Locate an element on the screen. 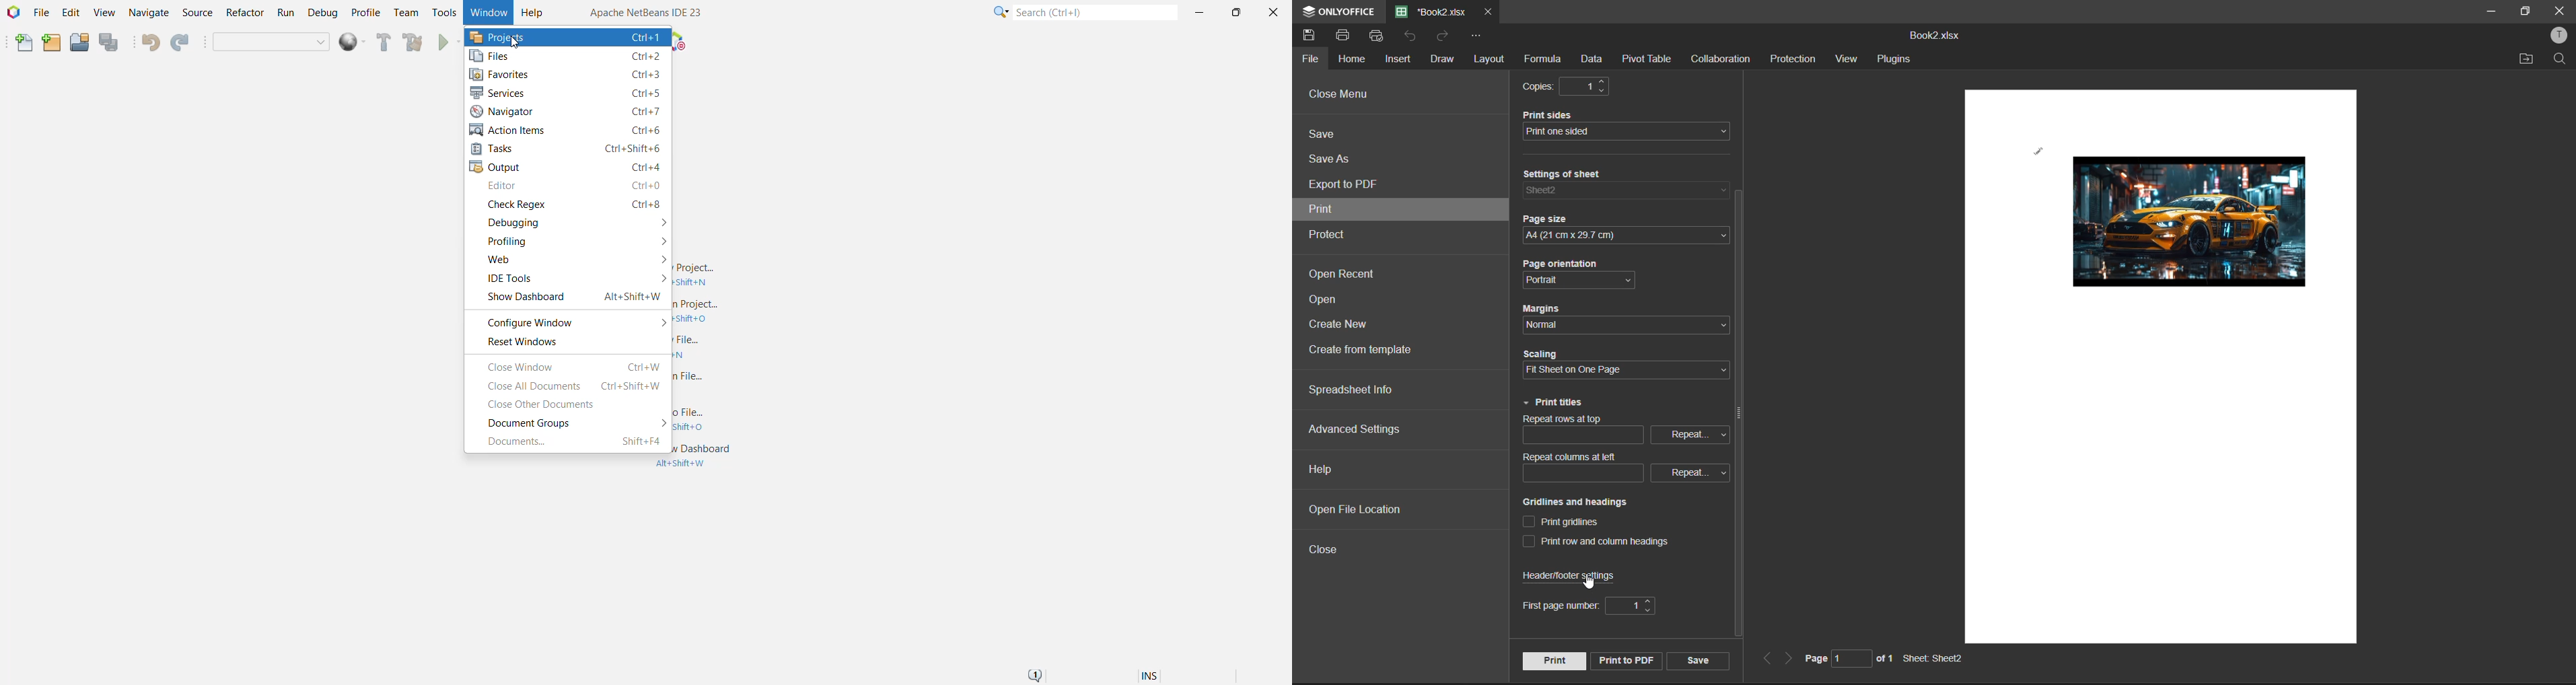 This screenshot has width=2576, height=700. print gridlines is located at coordinates (1564, 523).